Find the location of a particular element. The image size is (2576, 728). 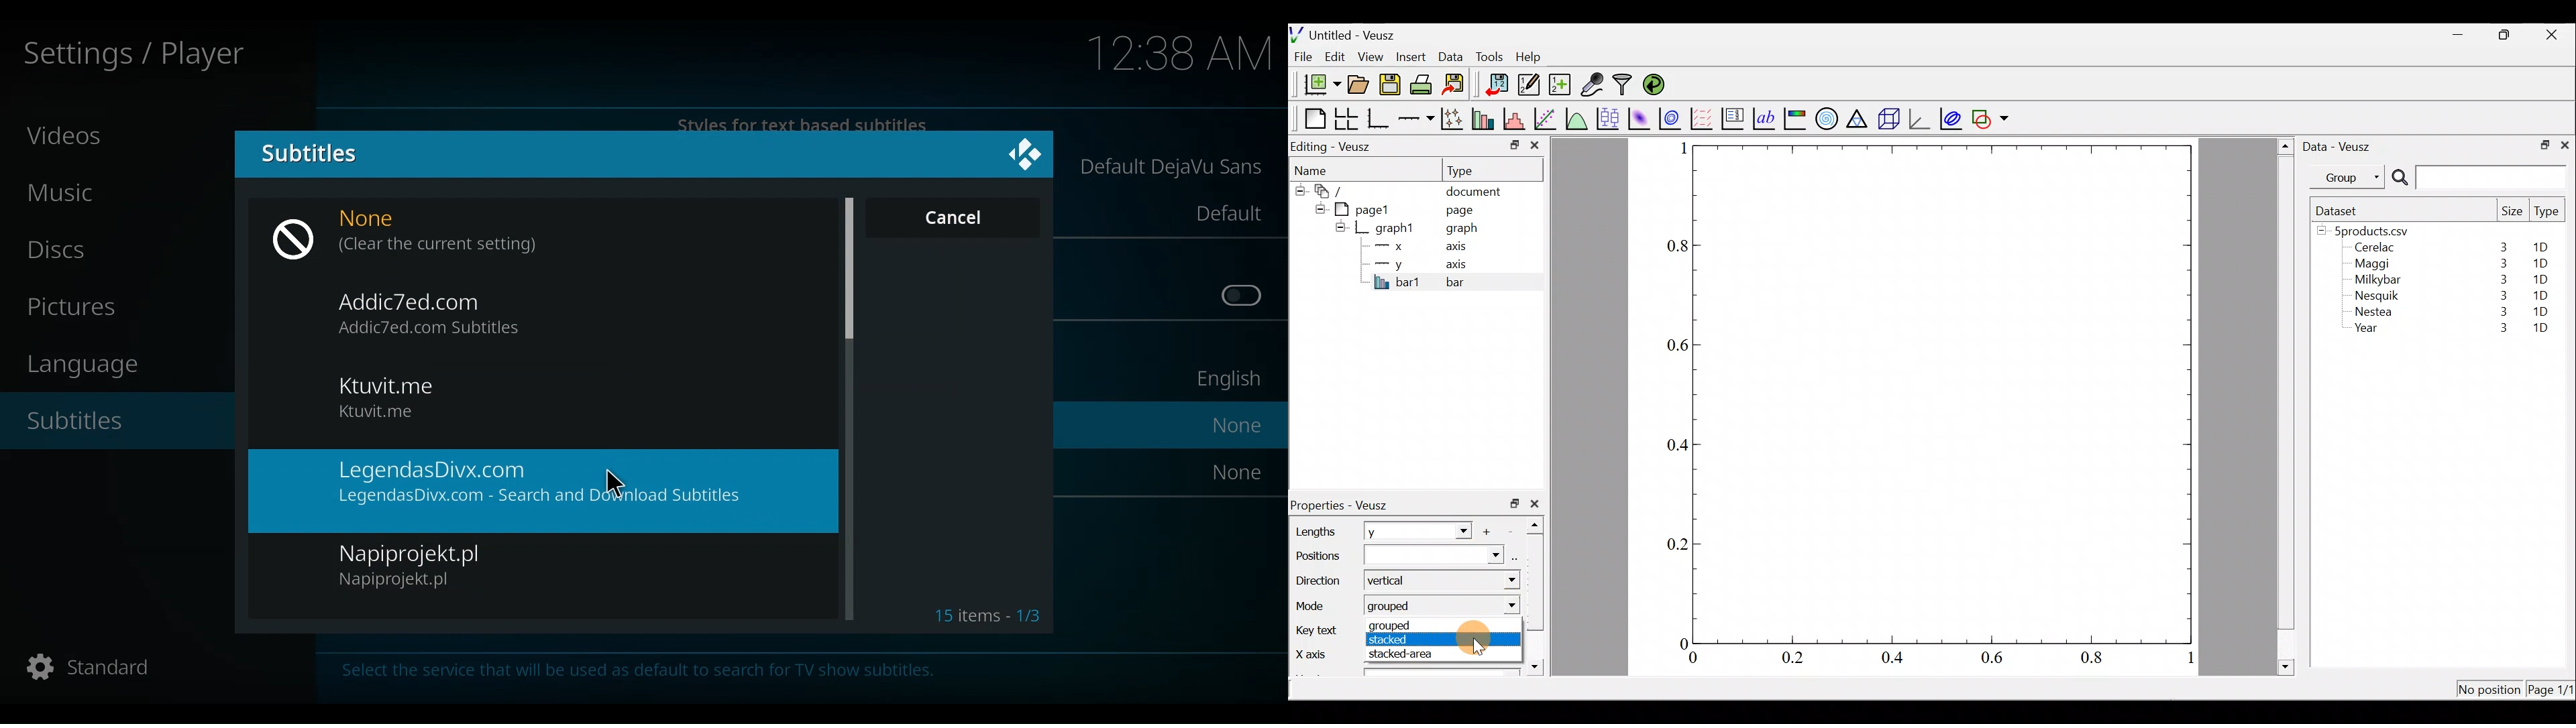

Text label is located at coordinates (1766, 117).